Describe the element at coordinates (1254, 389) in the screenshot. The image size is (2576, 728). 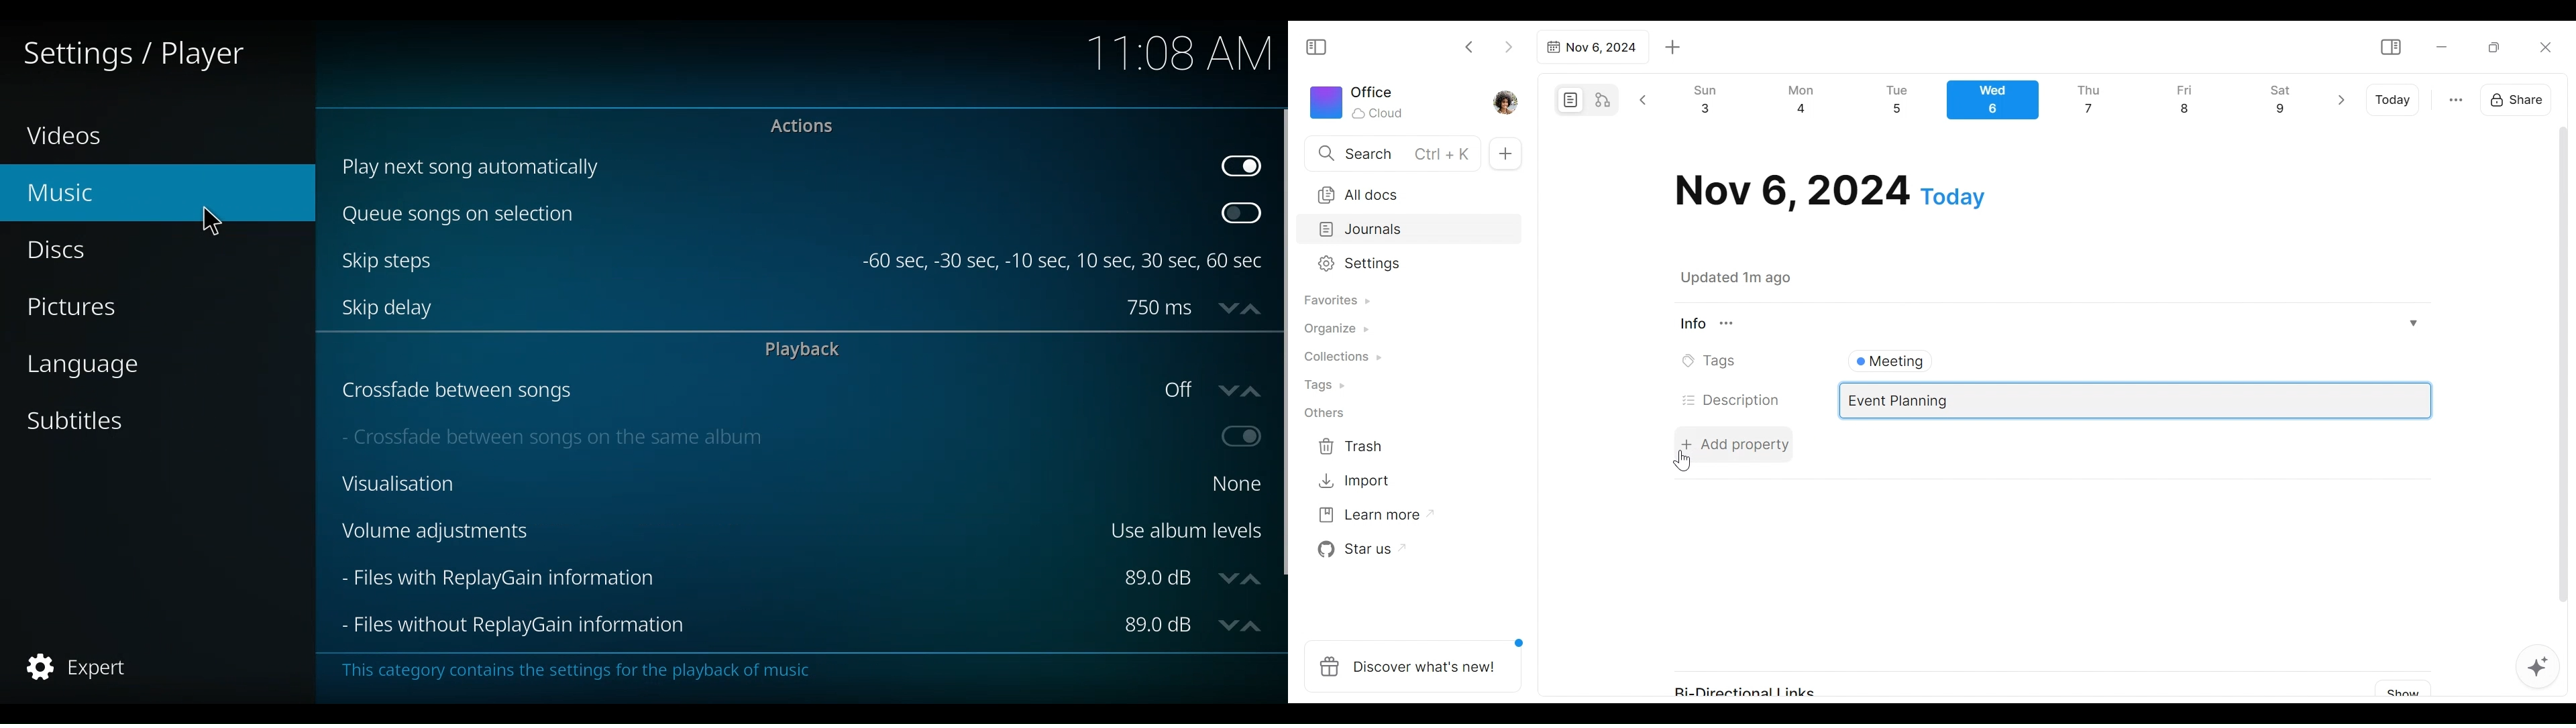
I see `` at that location.